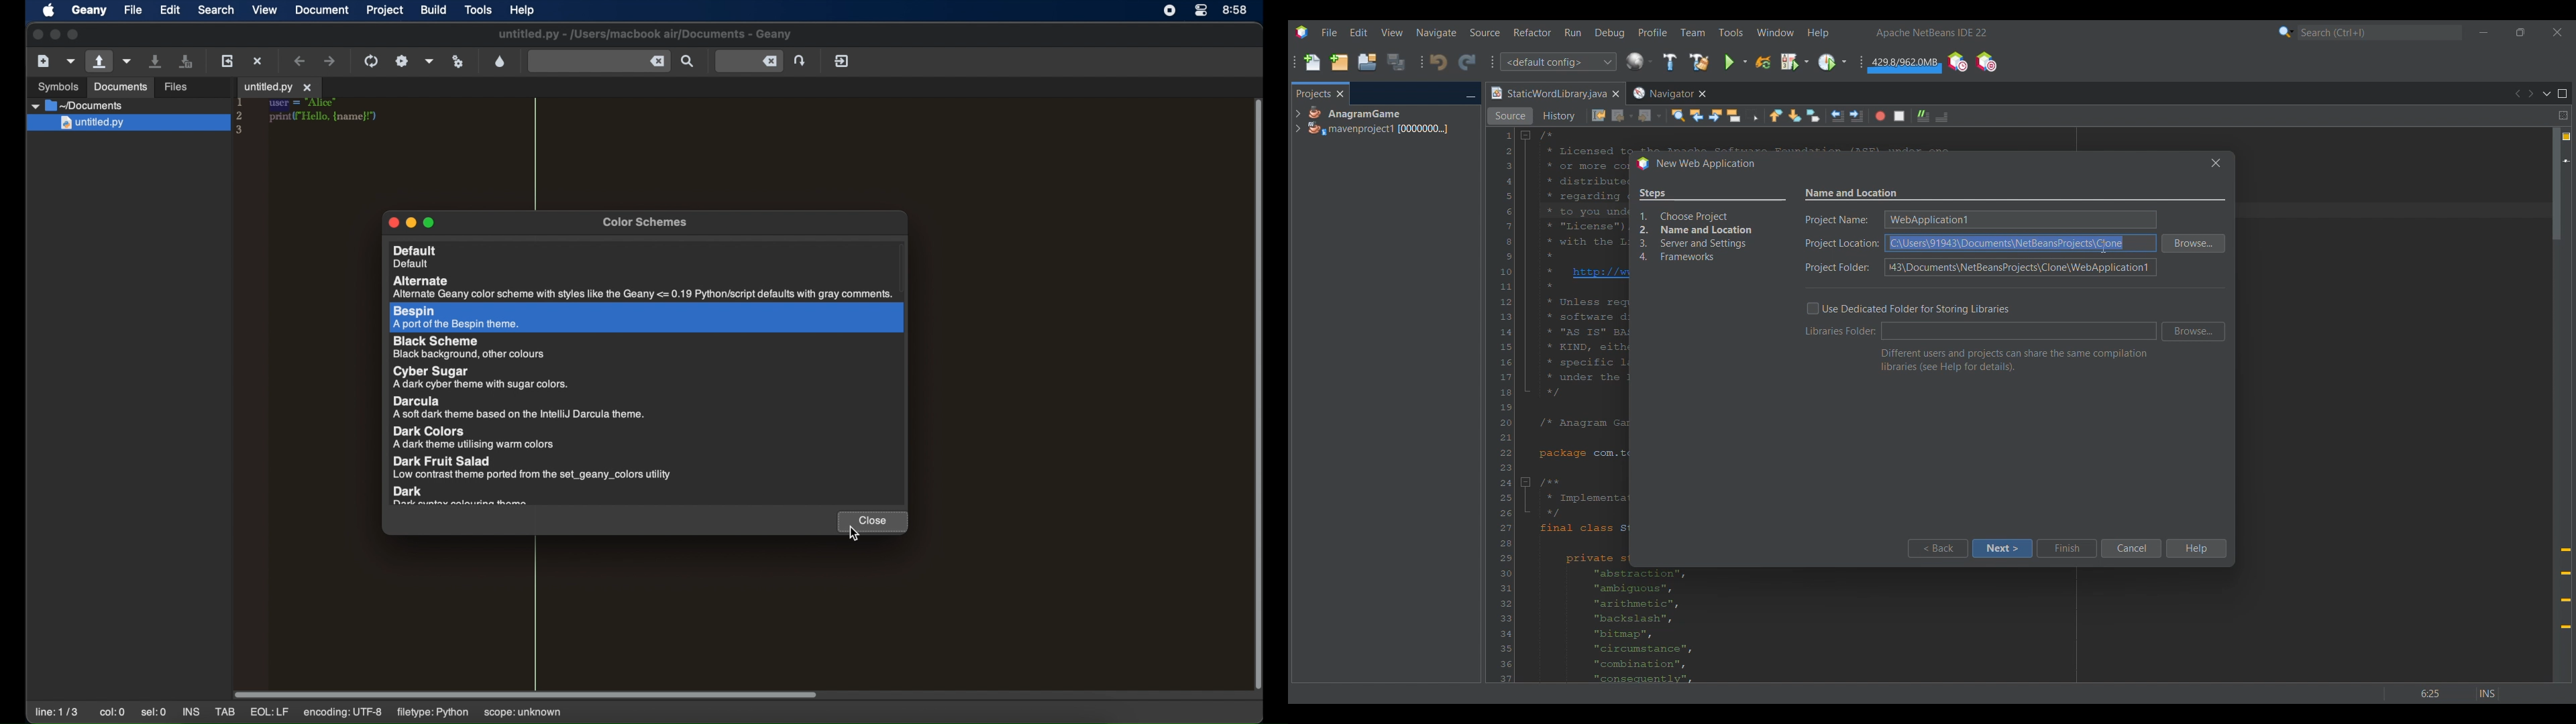 The height and width of the screenshot is (728, 2576). Describe the element at coordinates (1832, 62) in the screenshot. I see `Profile main project options` at that location.